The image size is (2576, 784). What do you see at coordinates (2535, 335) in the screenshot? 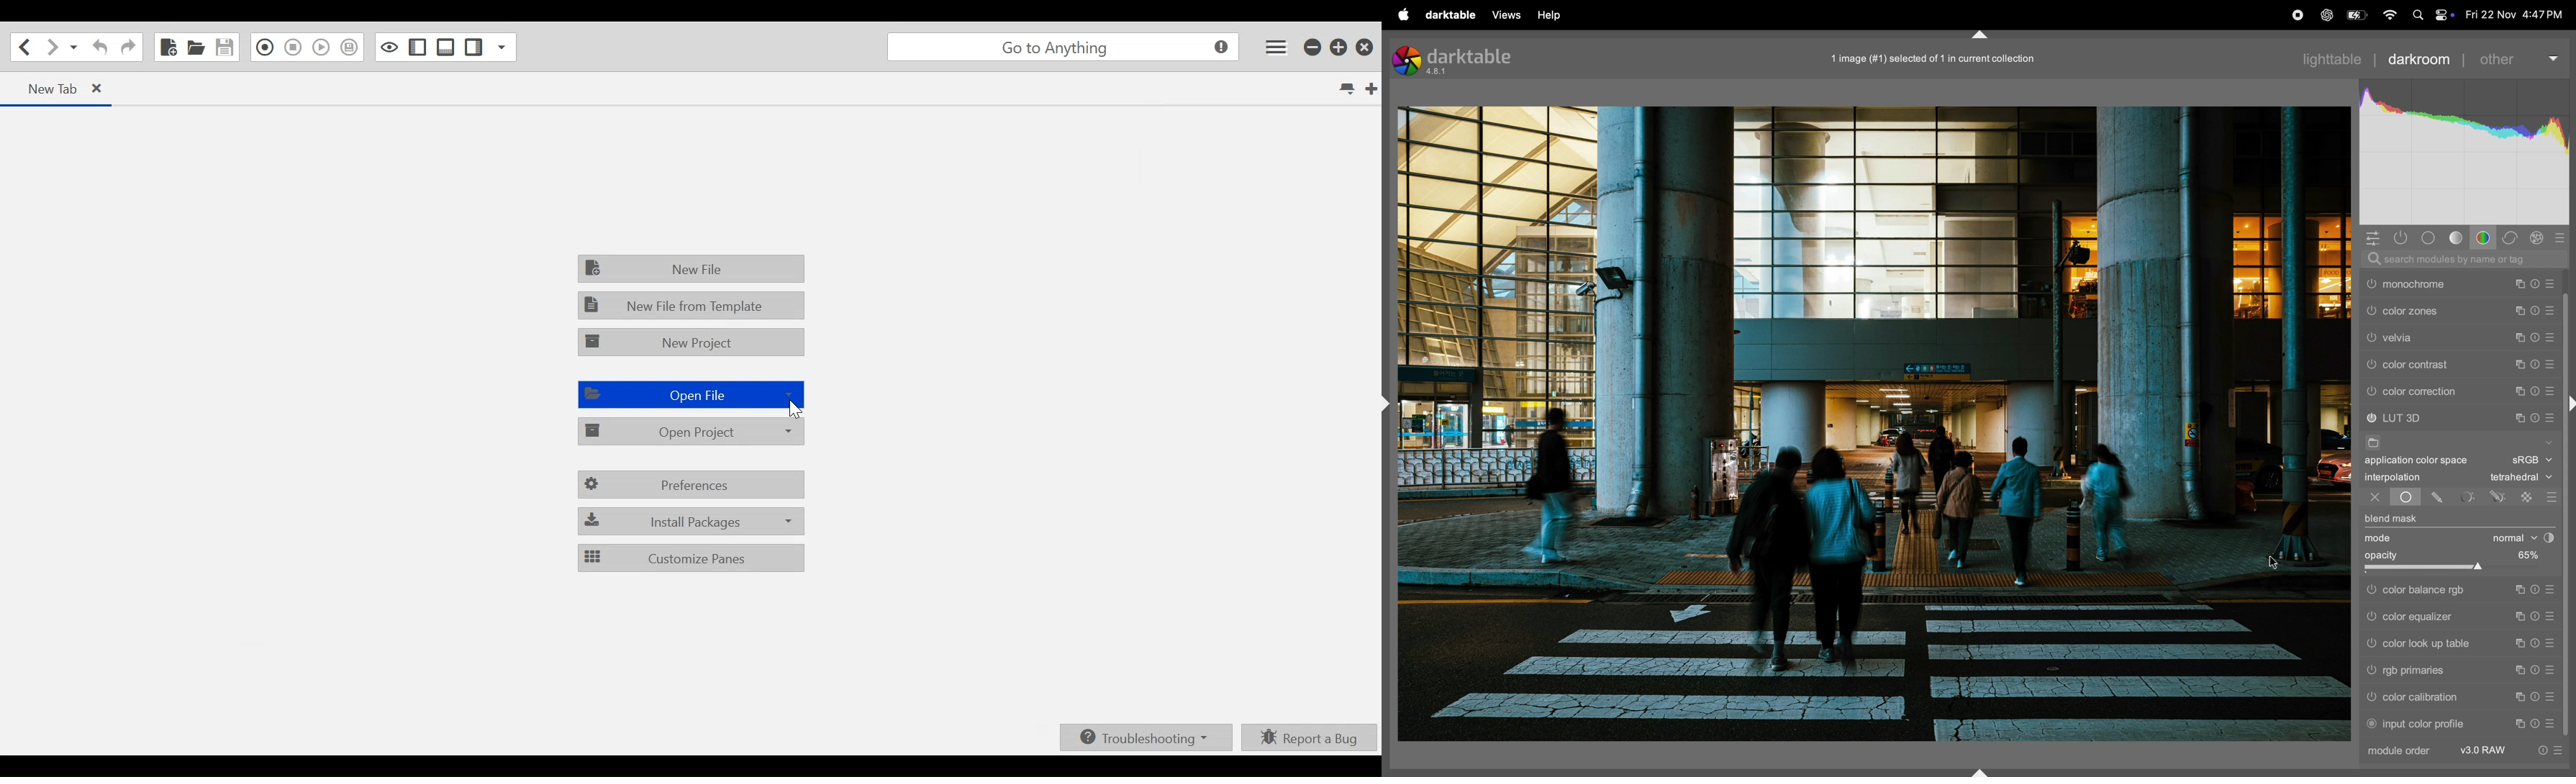
I see `reset` at bounding box center [2535, 335].